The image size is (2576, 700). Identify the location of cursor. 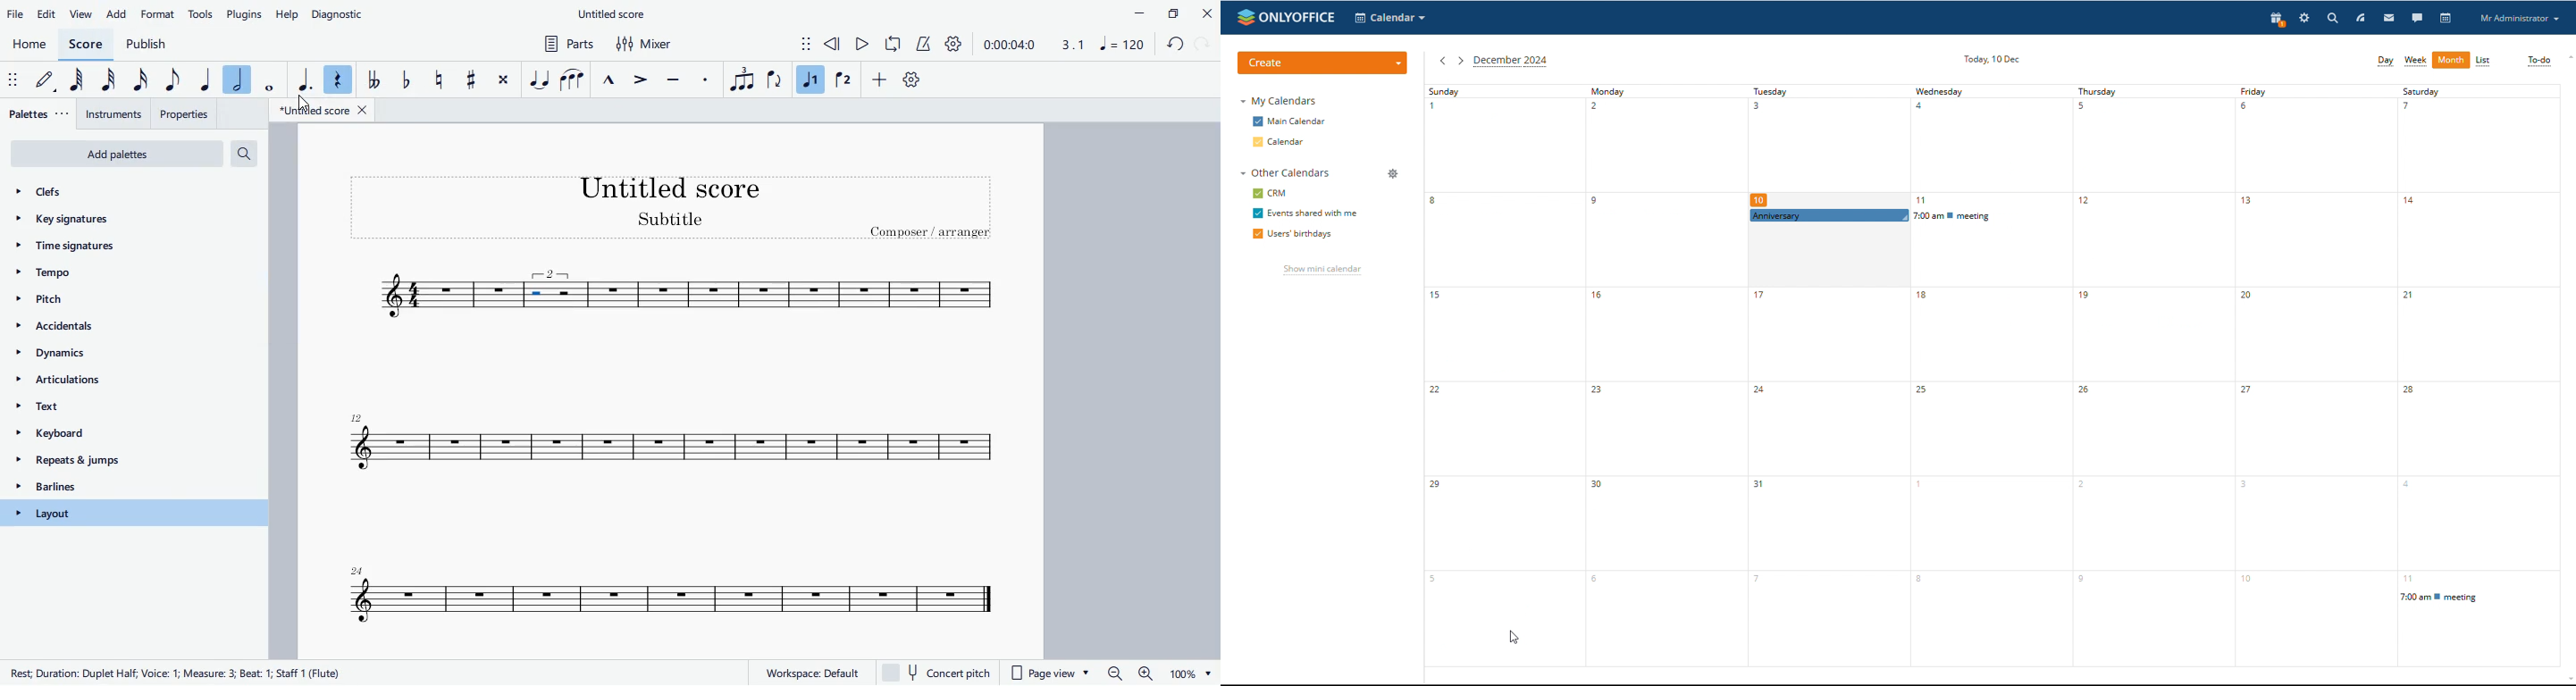
(1927, 222).